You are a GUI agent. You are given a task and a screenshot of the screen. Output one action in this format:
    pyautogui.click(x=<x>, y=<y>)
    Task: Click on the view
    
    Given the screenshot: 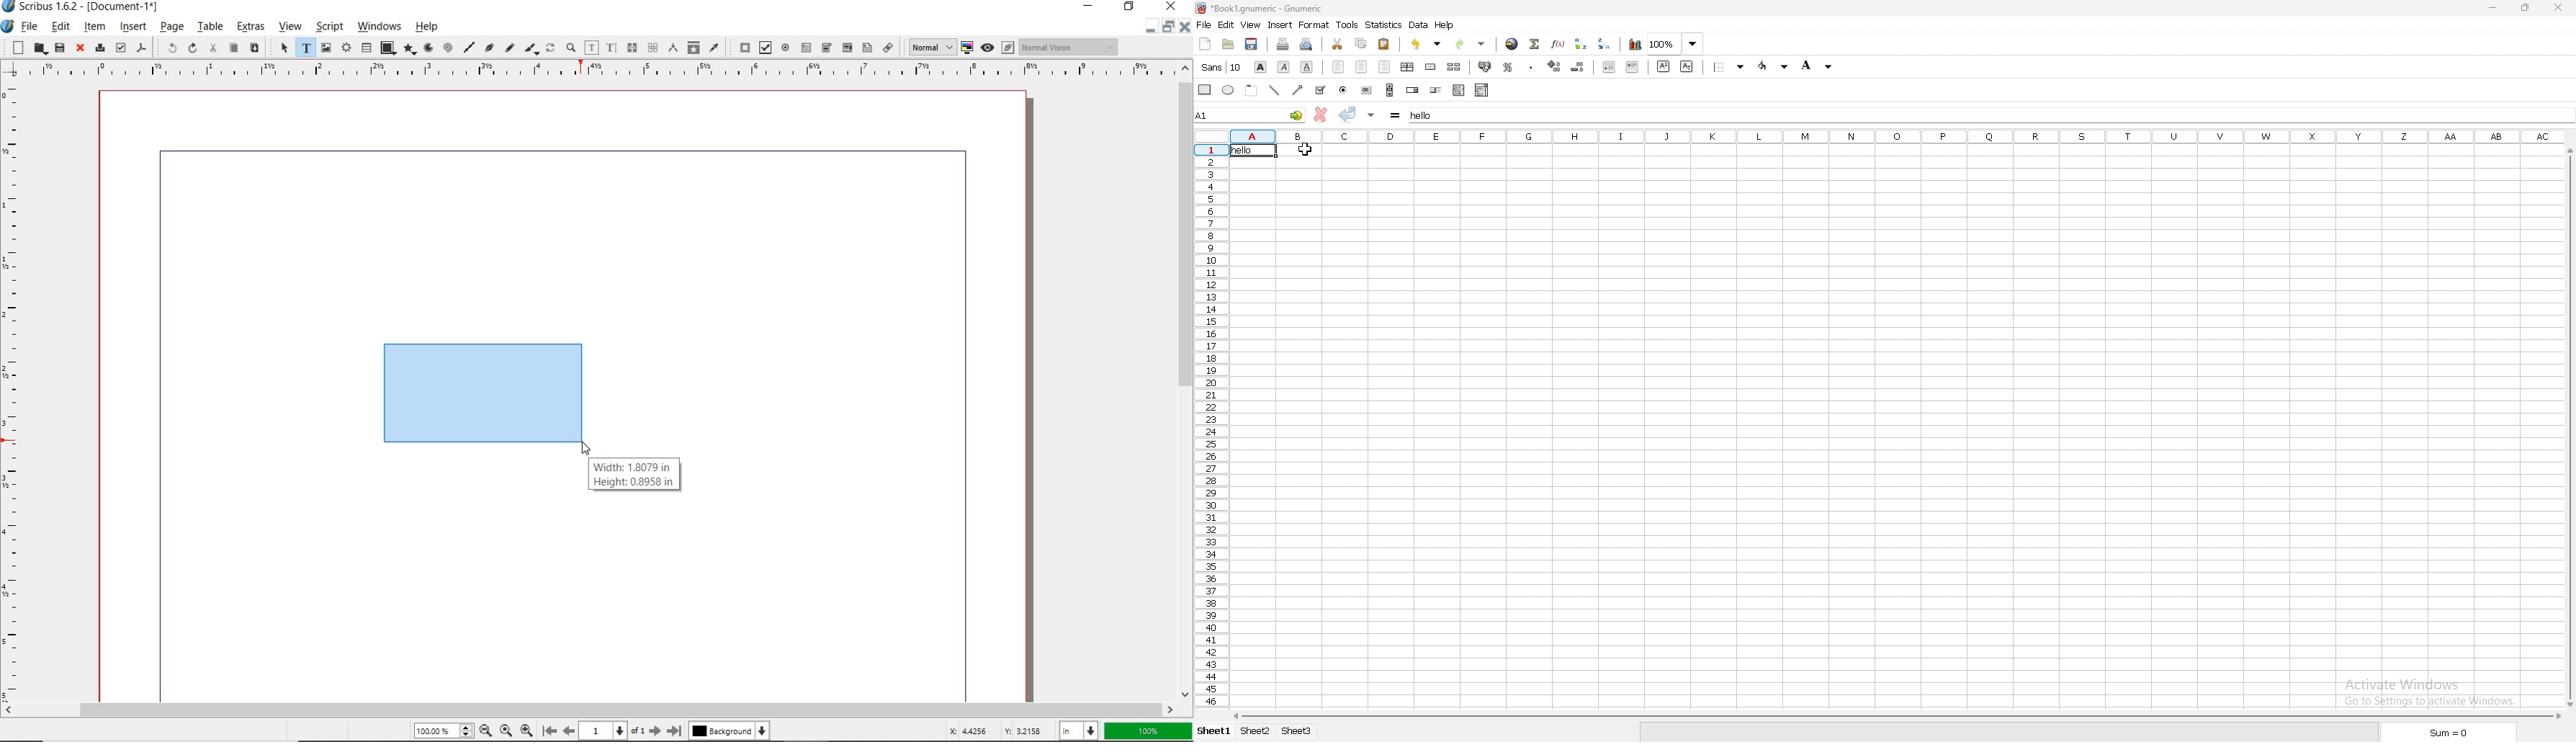 What is the action you would take?
    pyautogui.click(x=1250, y=26)
    